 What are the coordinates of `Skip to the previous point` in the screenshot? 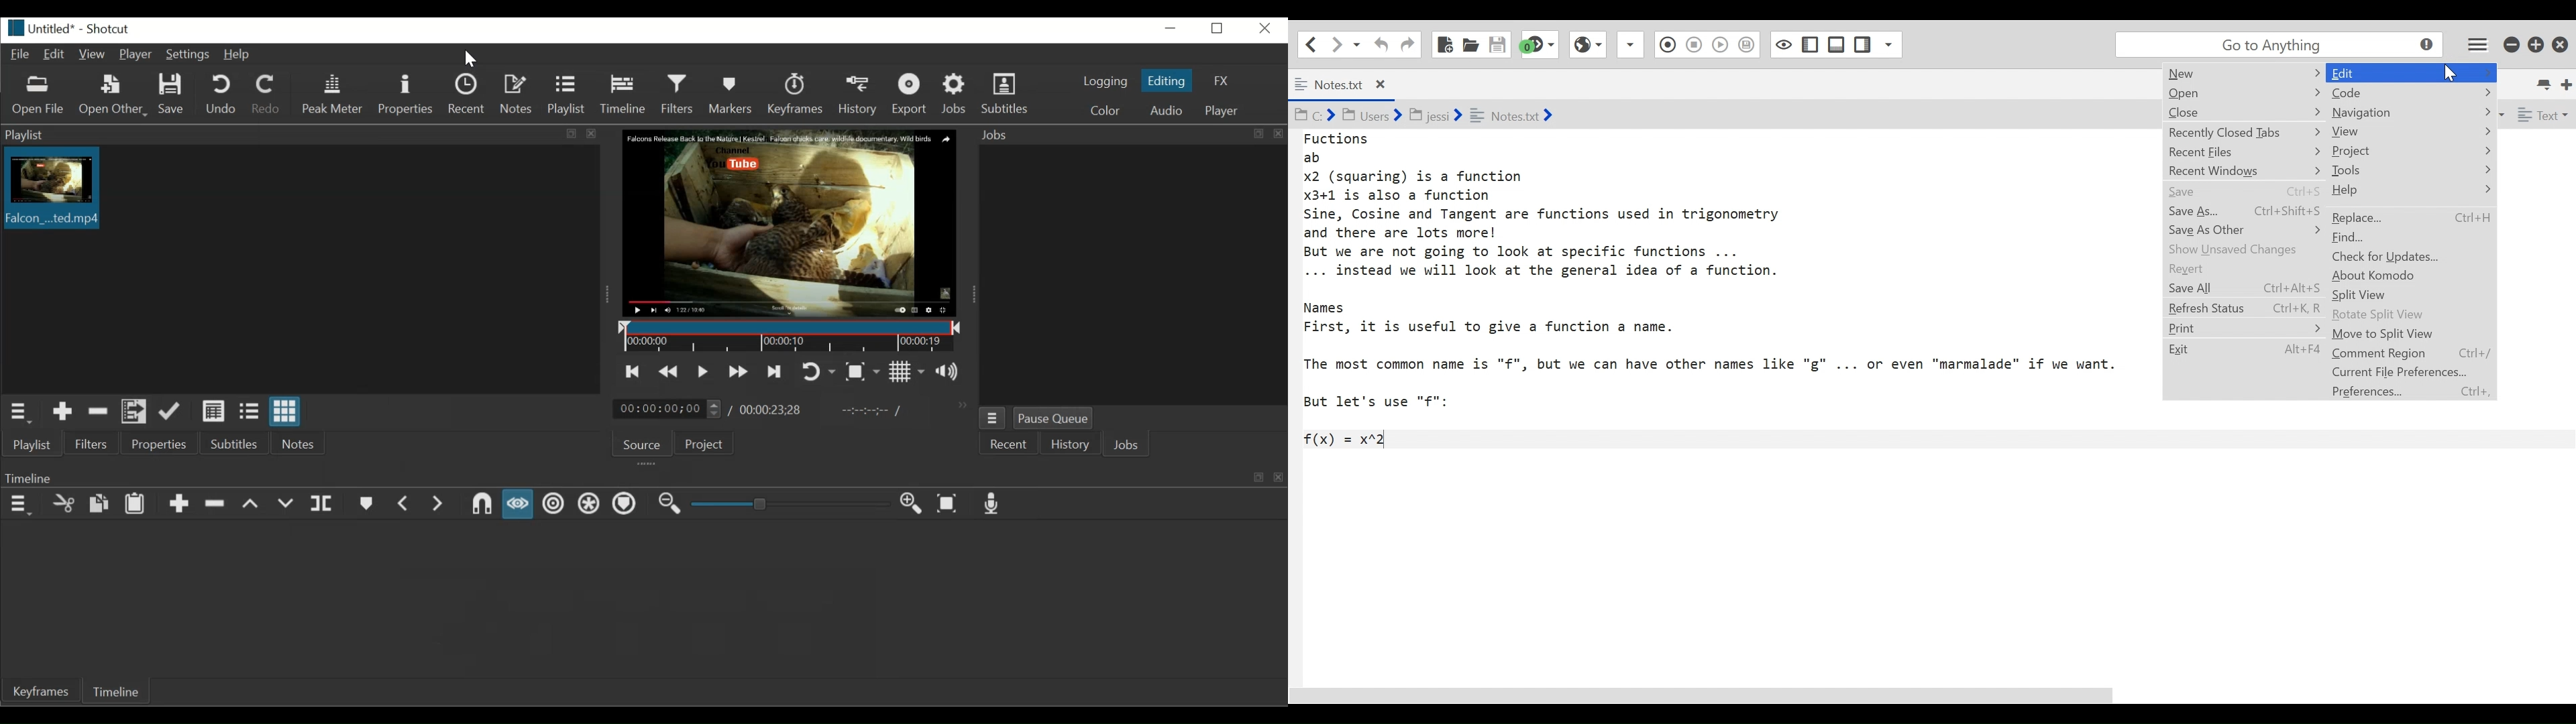 It's located at (633, 371).